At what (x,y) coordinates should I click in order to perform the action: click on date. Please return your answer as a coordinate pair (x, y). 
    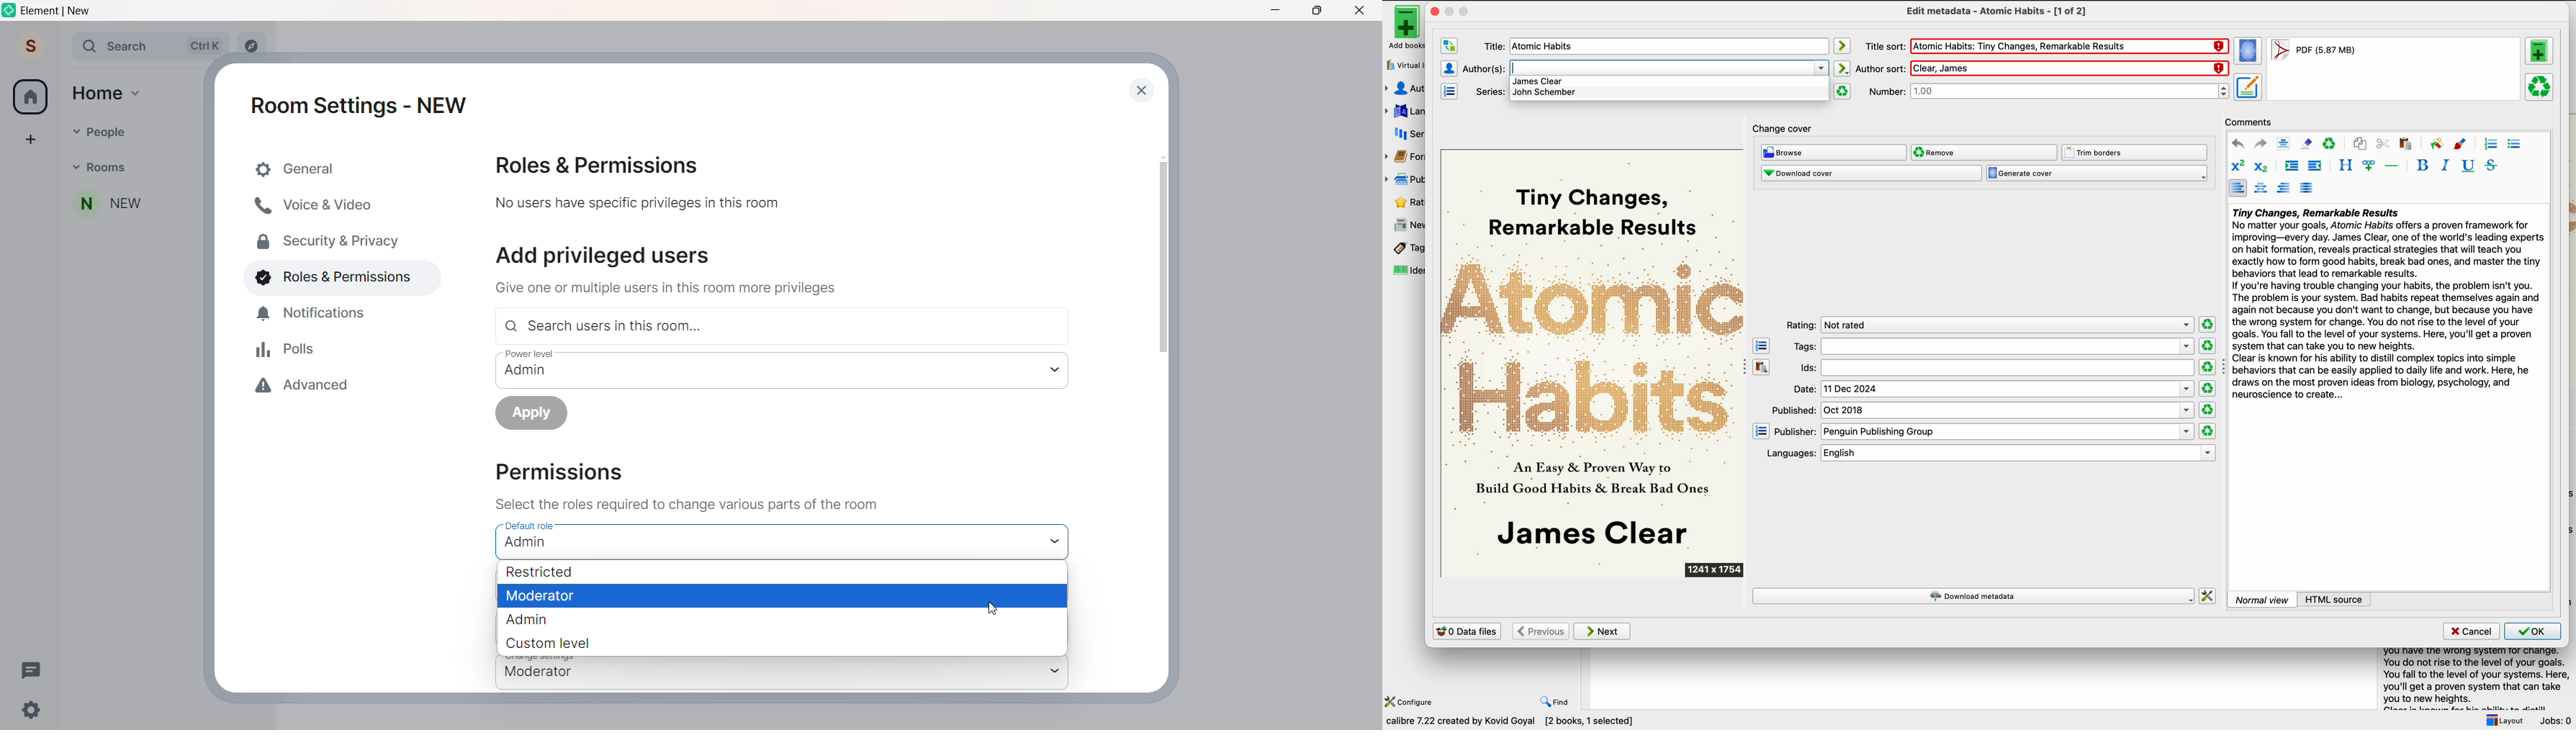
    Looking at the image, I should click on (1993, 390).